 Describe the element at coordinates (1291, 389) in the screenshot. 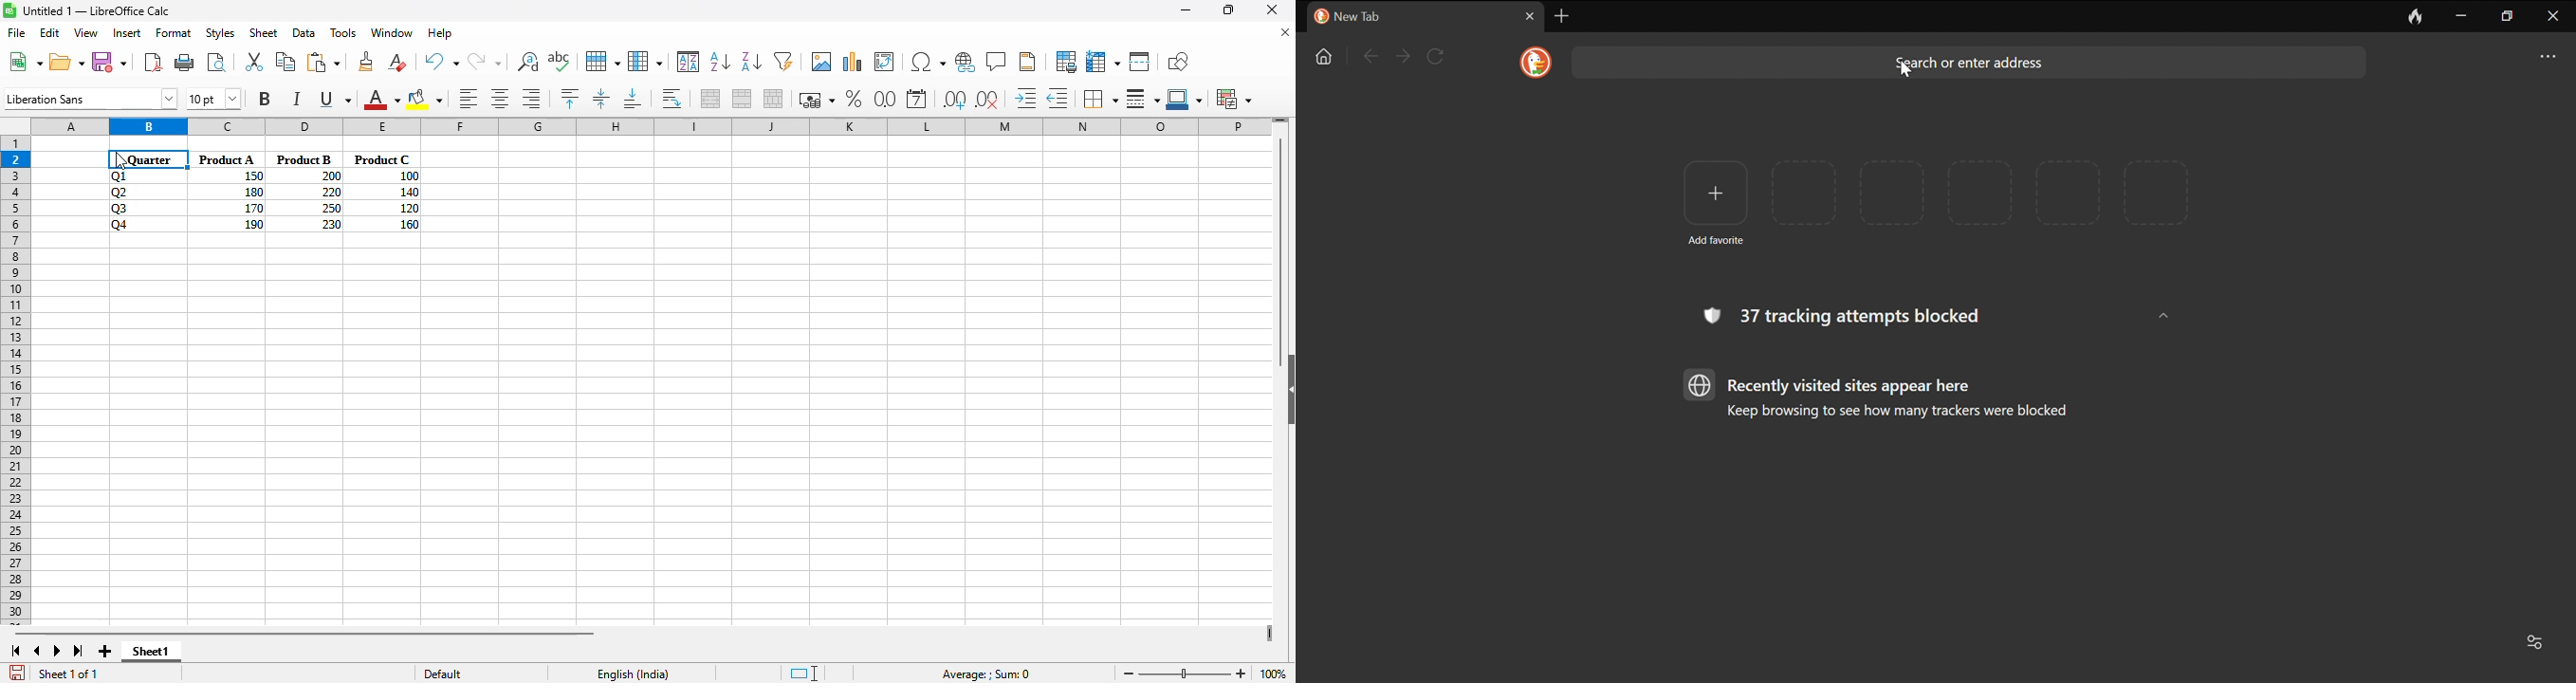

I see `Collapse/Expand` at that location.